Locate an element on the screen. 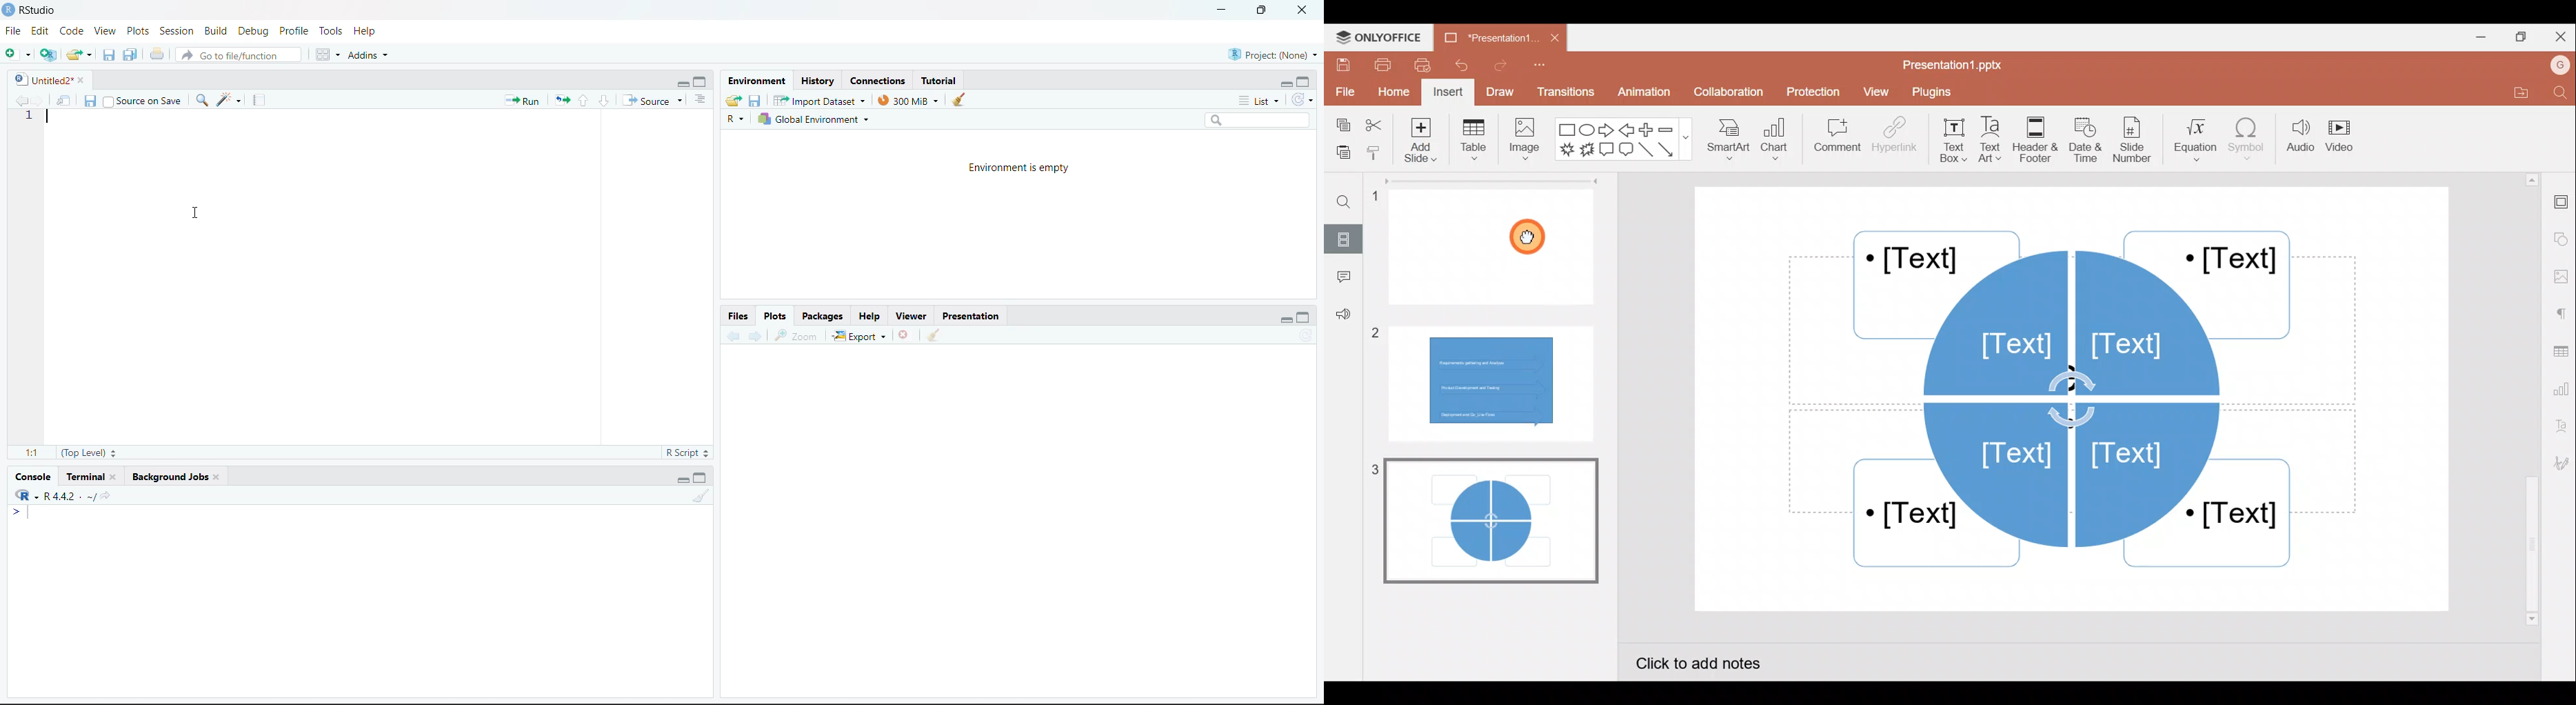 Image resolution: width=2576 pixels, height=728 pixels.  Run is located at coordinates (521, 101).